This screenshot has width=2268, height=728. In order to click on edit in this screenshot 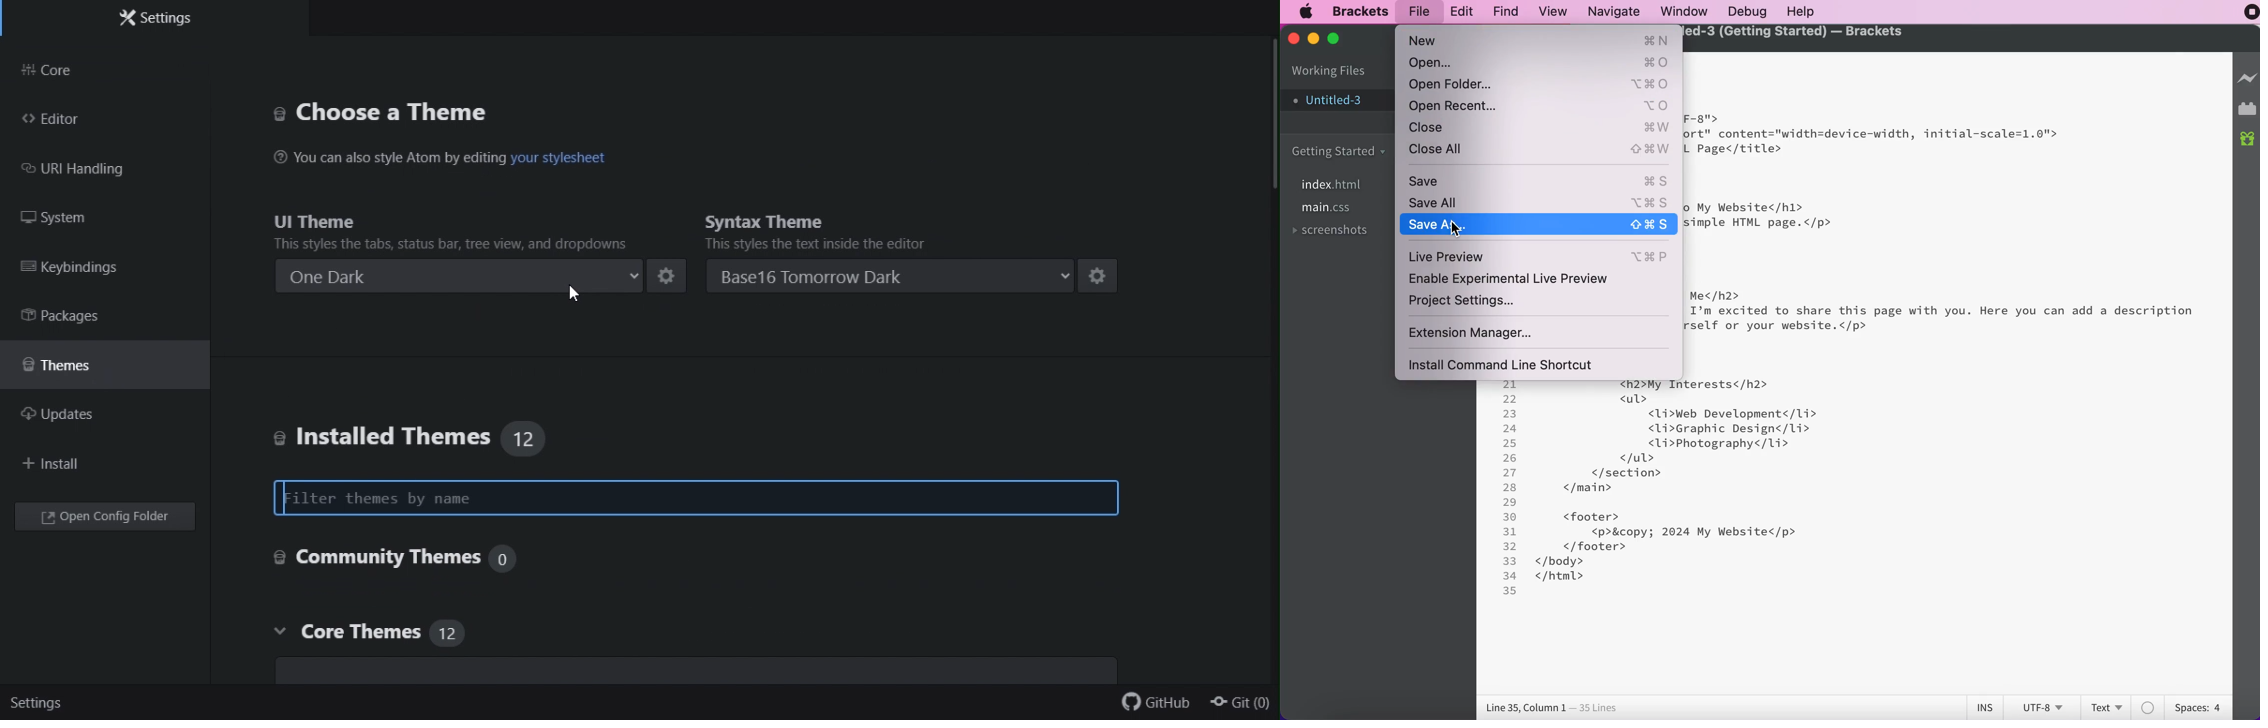, I will do `click(1464, 10)`.